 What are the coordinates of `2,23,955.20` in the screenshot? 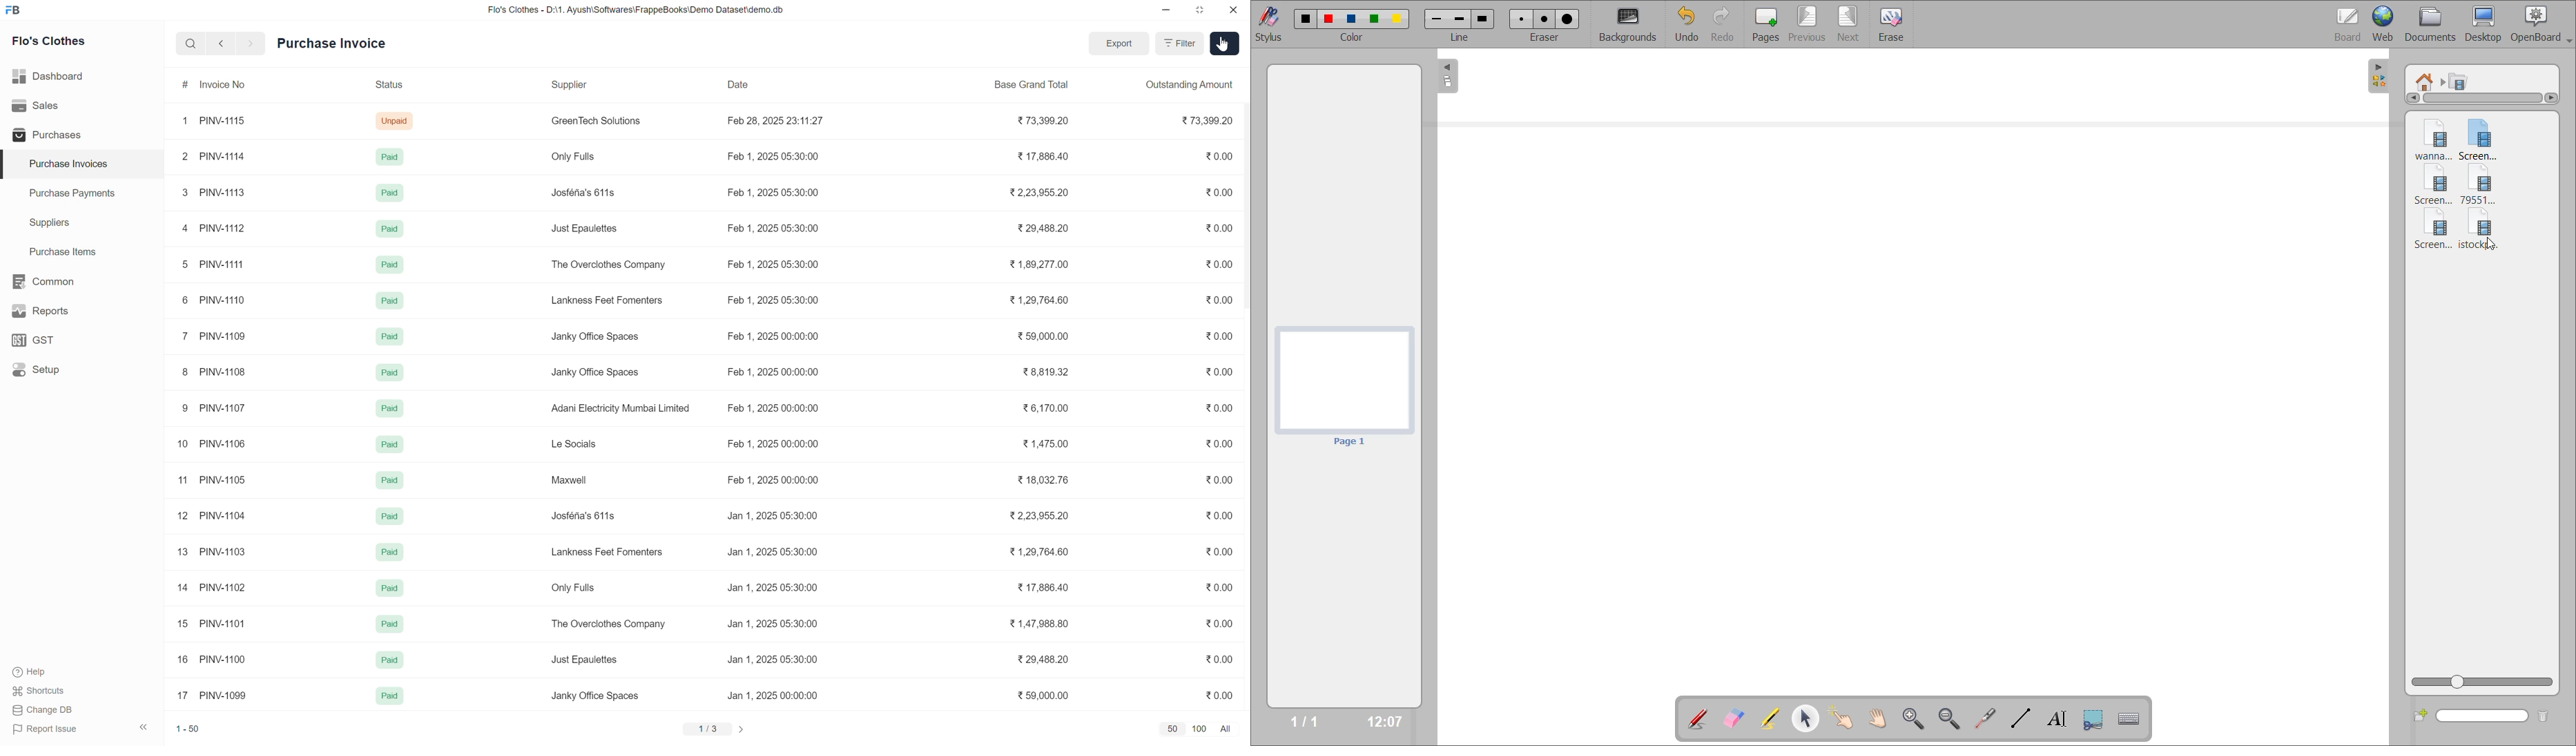 It's located at (1049, 194).